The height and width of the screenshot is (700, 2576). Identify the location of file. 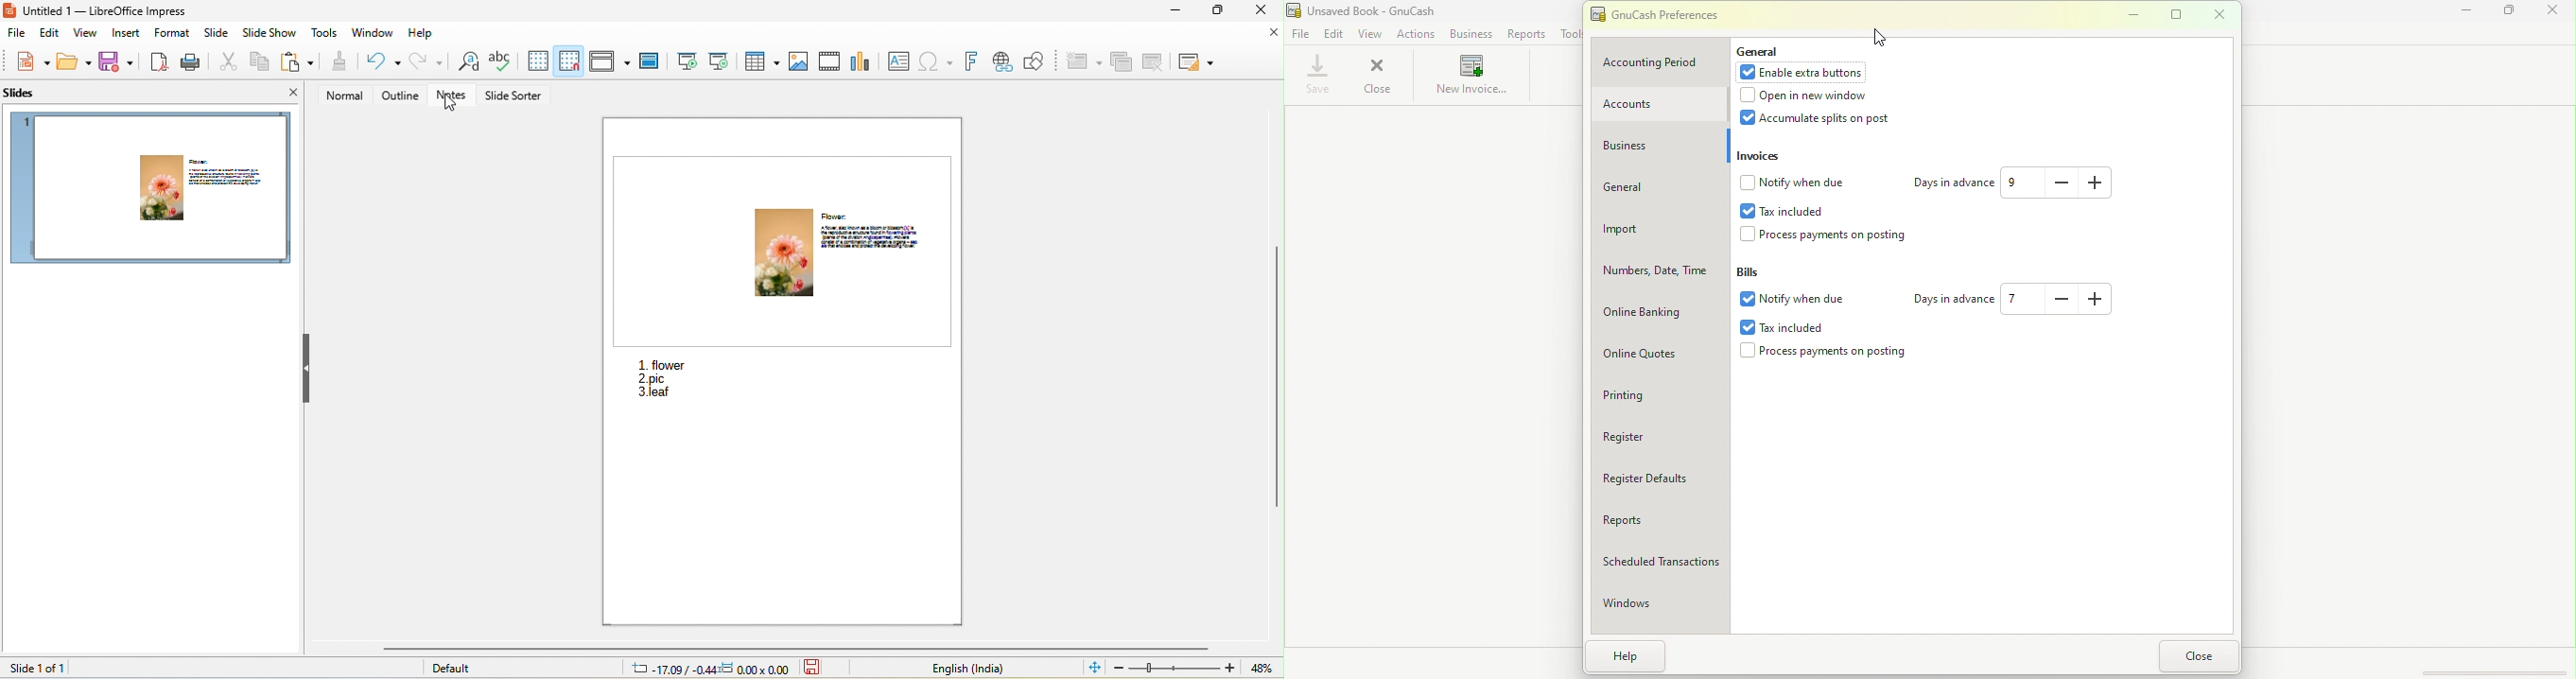
(14, 34).